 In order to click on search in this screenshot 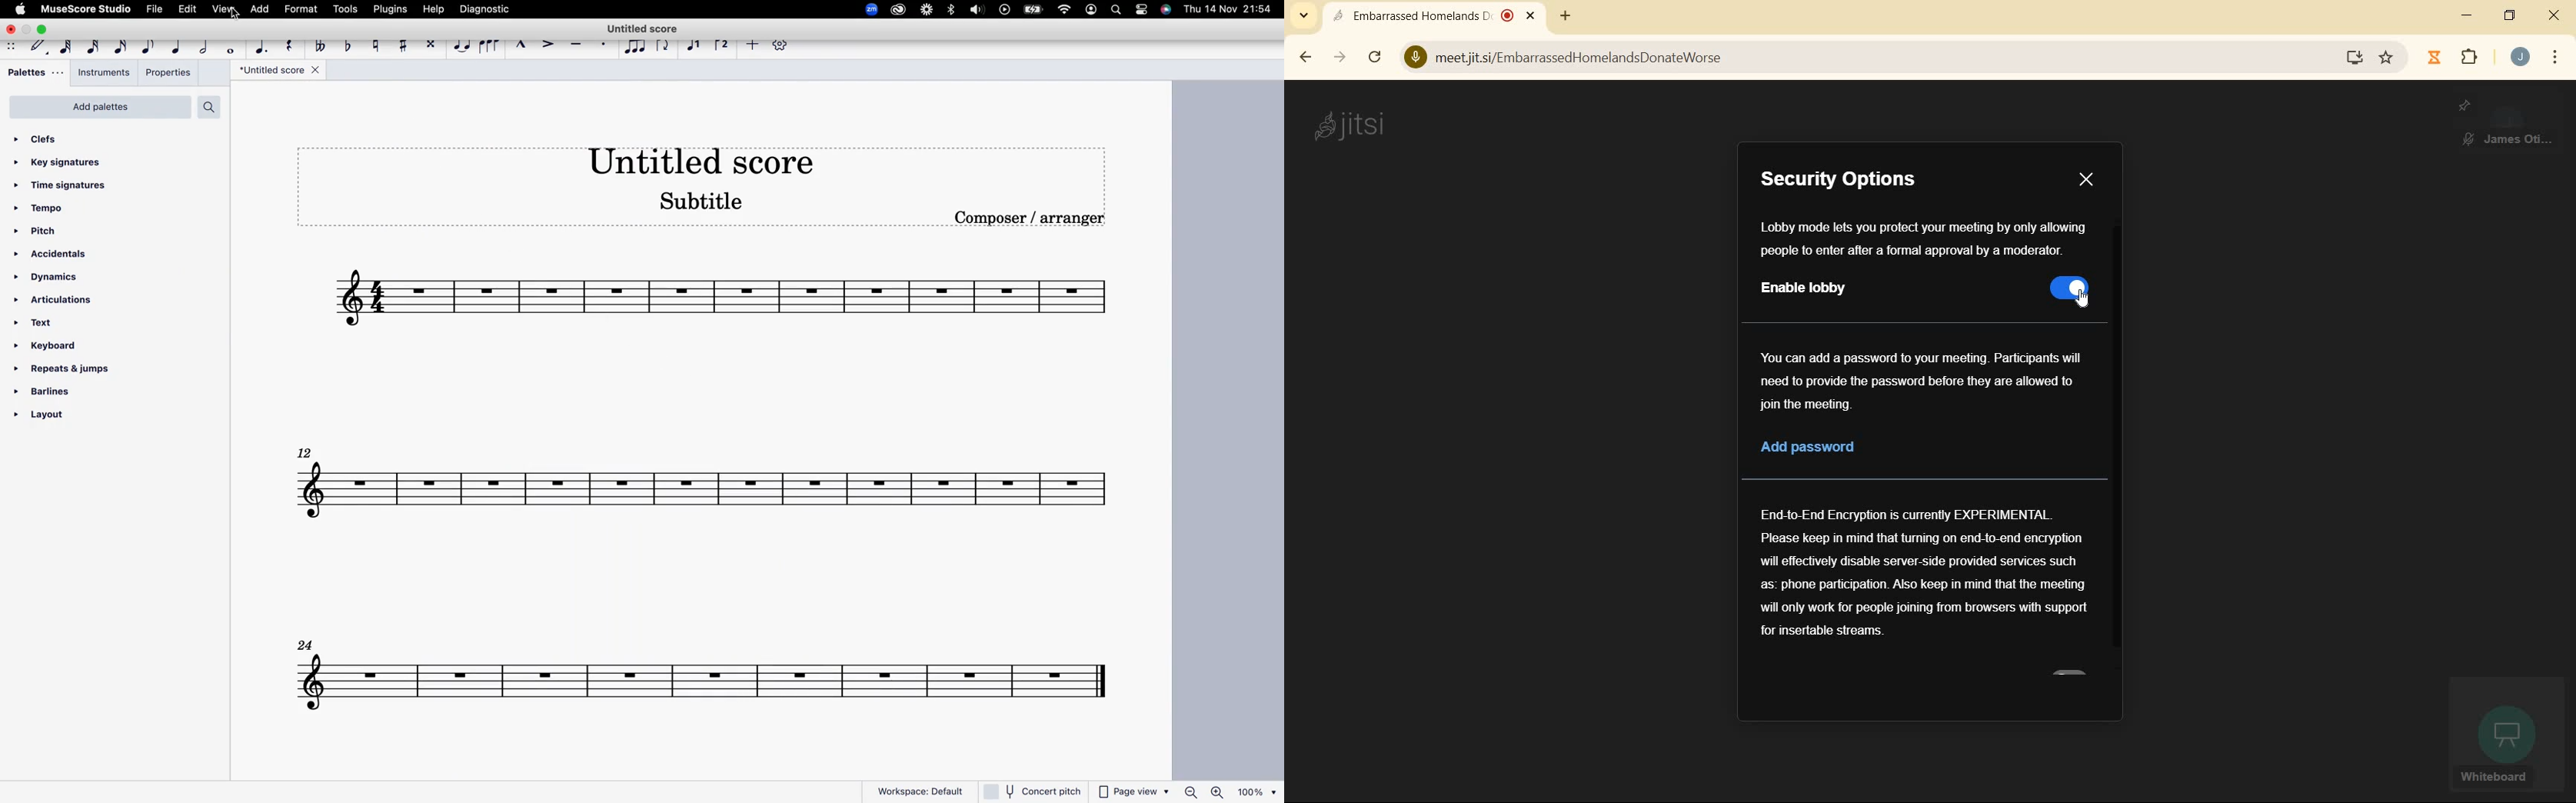, I will do `click(209, 108)`.